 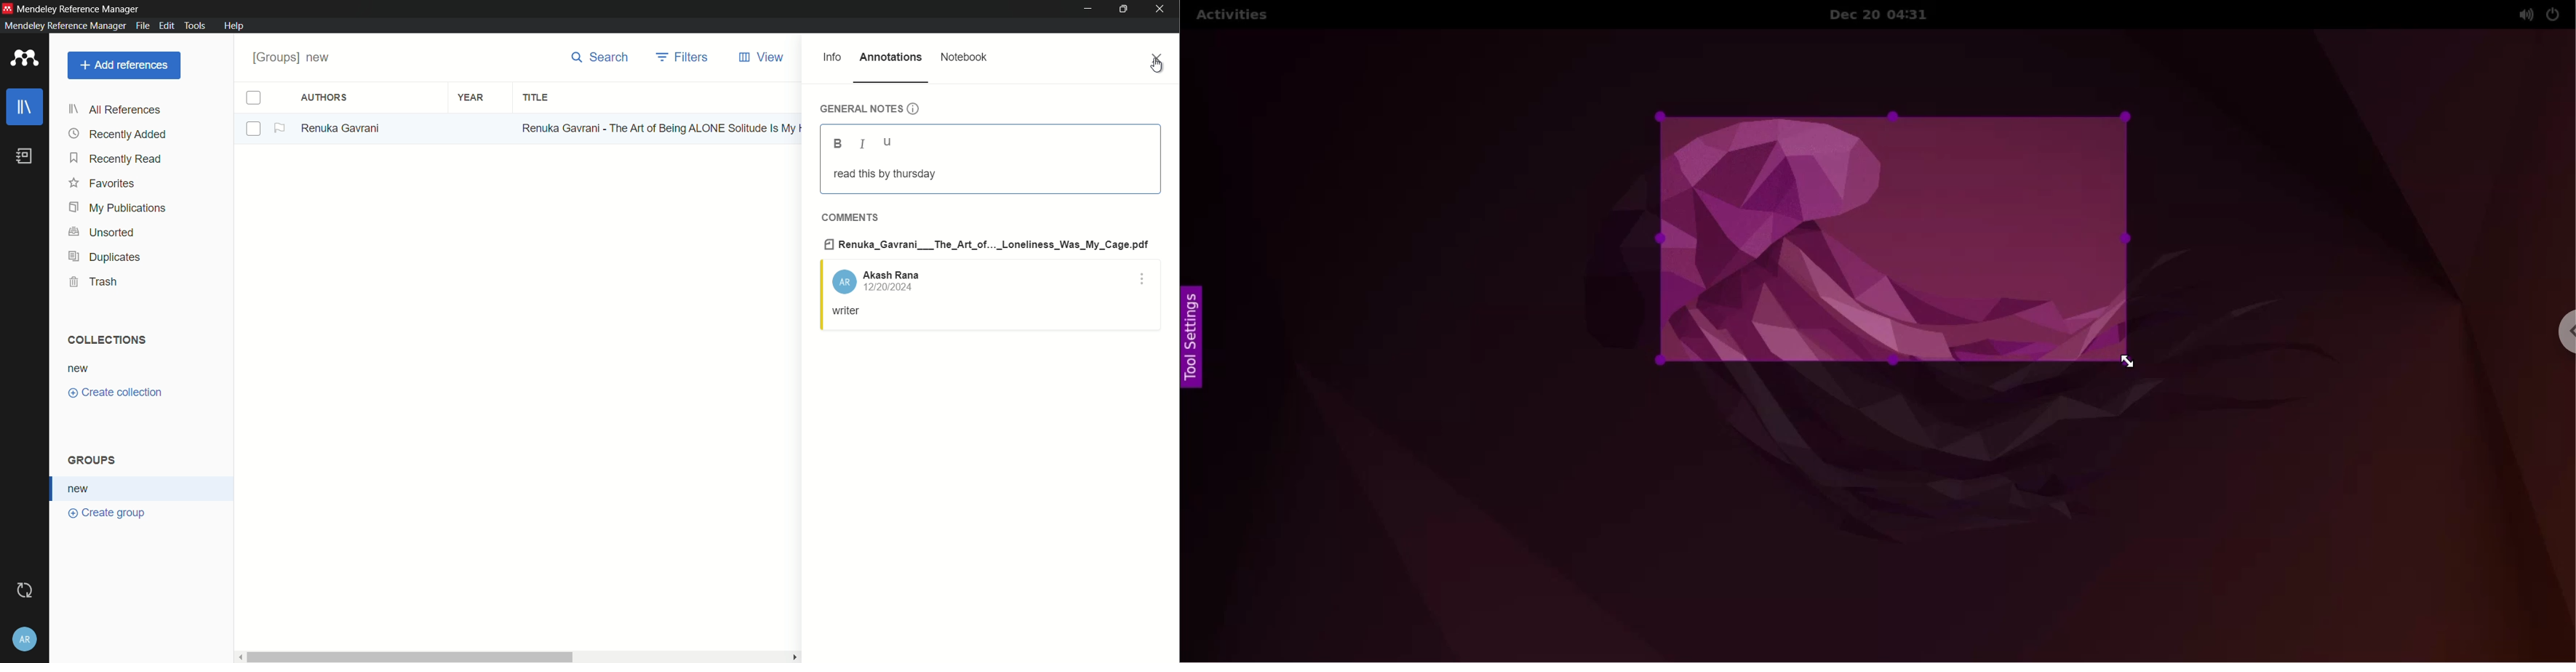 What do you see at coordinates (114, 111) in the screenshot?
I see `all references` at bounding box center [114, 111].